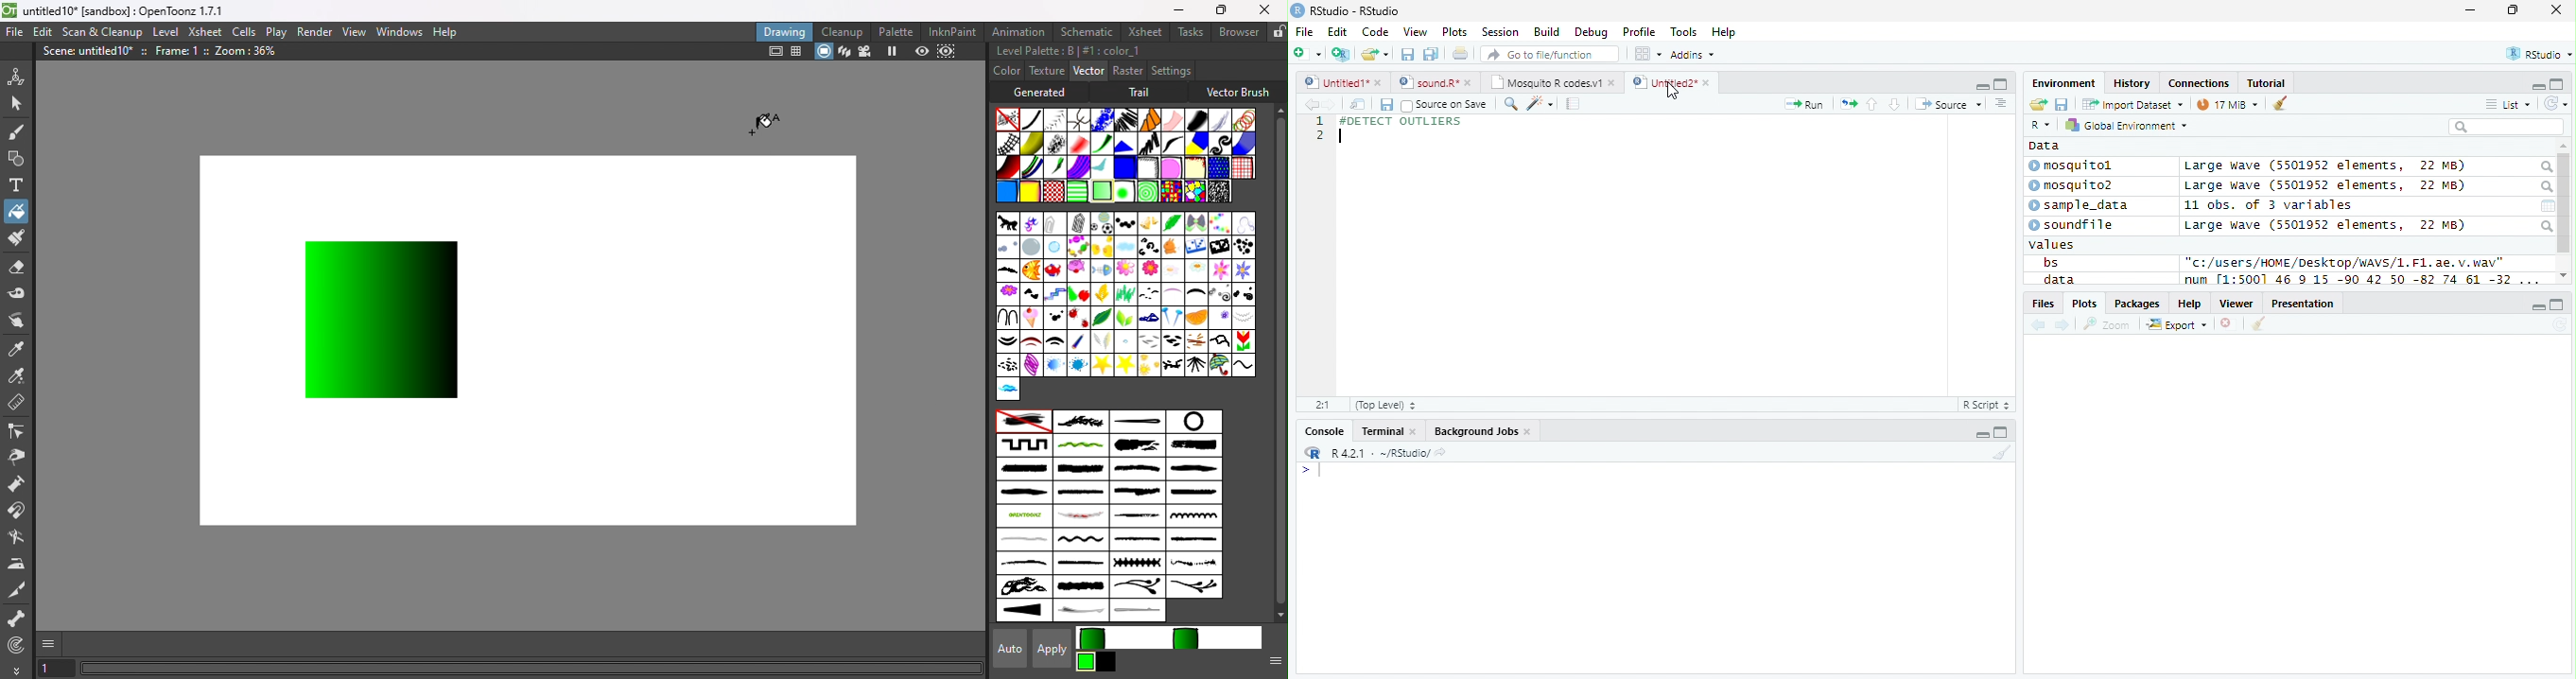 The width and height of the screenshot is (2576, 700). Describe the element at coordinates (1173, 120) in the screenshot. I see `Tulle` at that location.